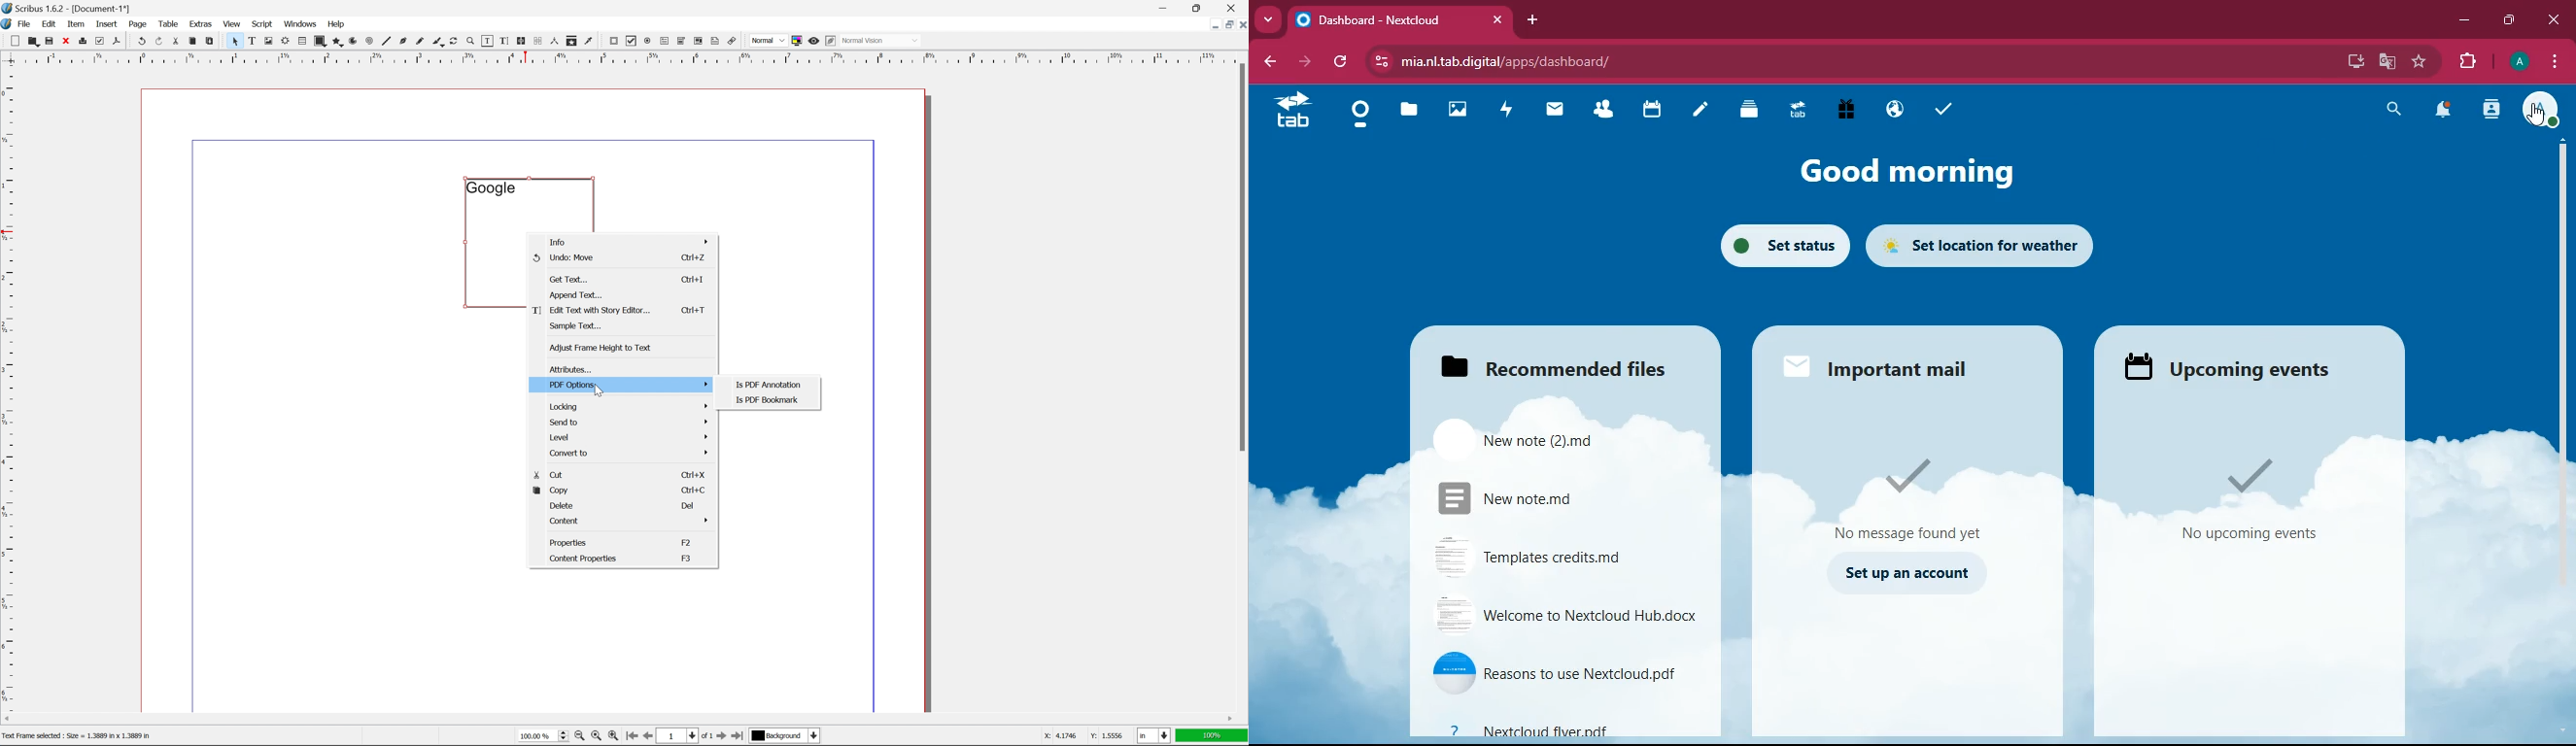 This screenshot has height=756, width=2576. What do you see at coordinates (67, 40) in the screenshot?
I see `close` at bounding box center [67, 40].